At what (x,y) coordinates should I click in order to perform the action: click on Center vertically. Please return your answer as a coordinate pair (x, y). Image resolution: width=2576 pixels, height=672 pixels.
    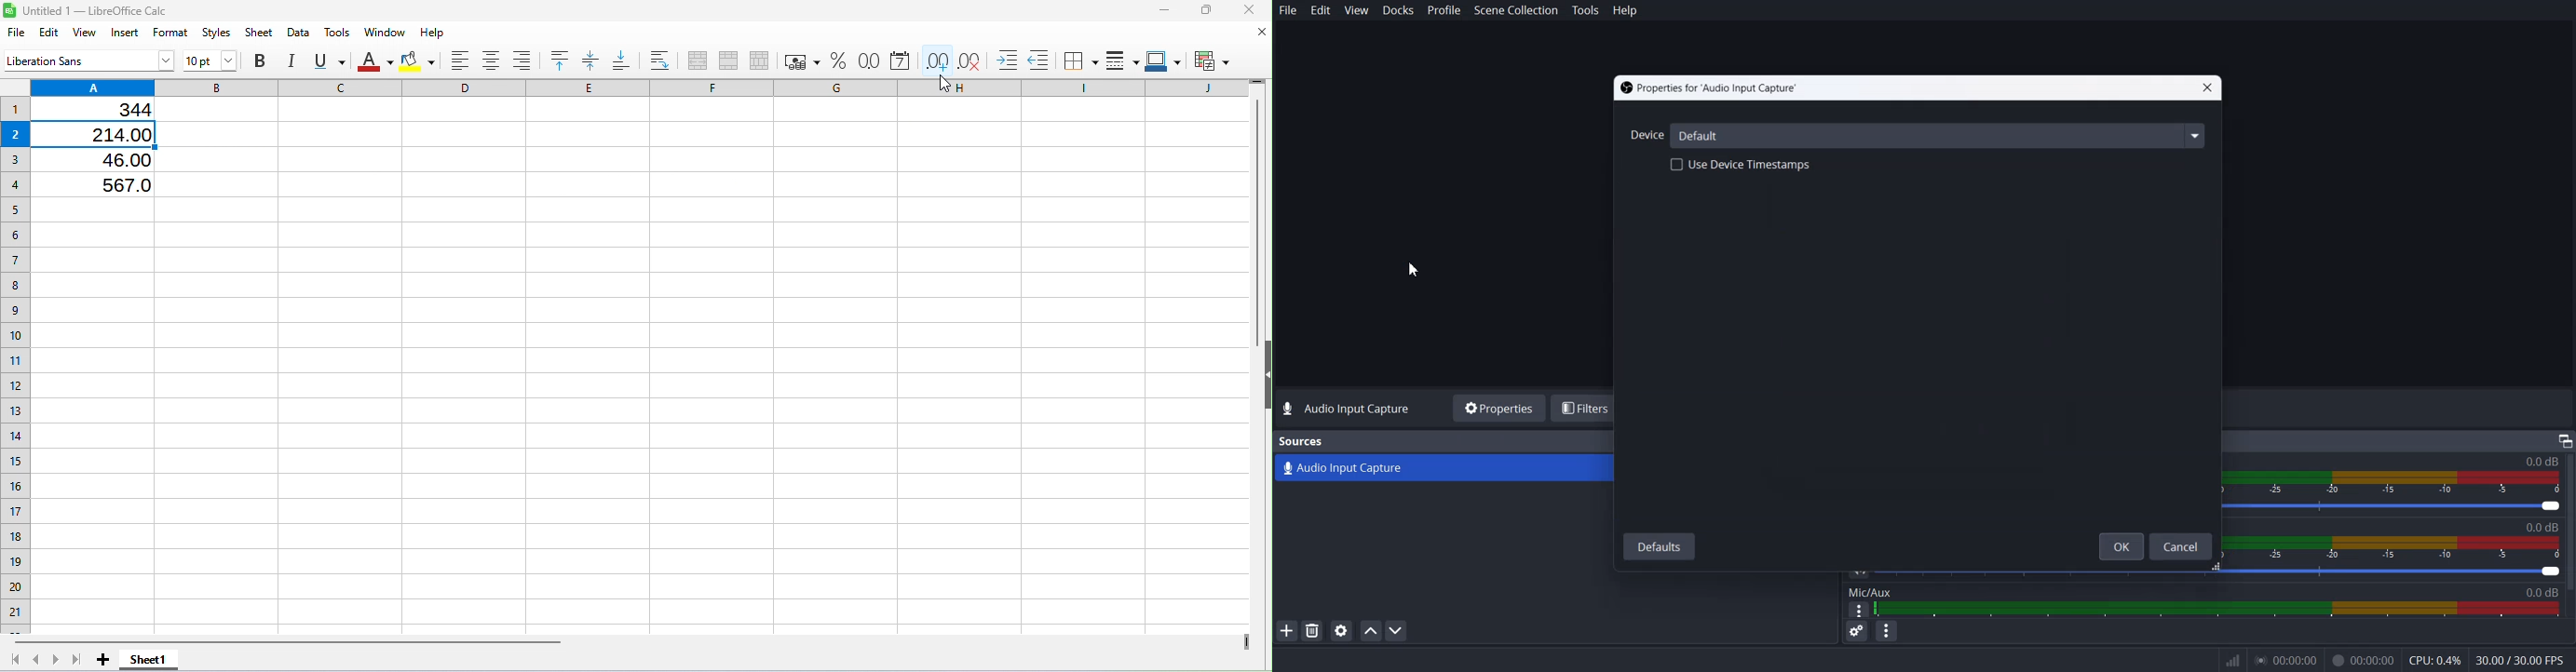
    Looking at the image, I should click on (591, 60).